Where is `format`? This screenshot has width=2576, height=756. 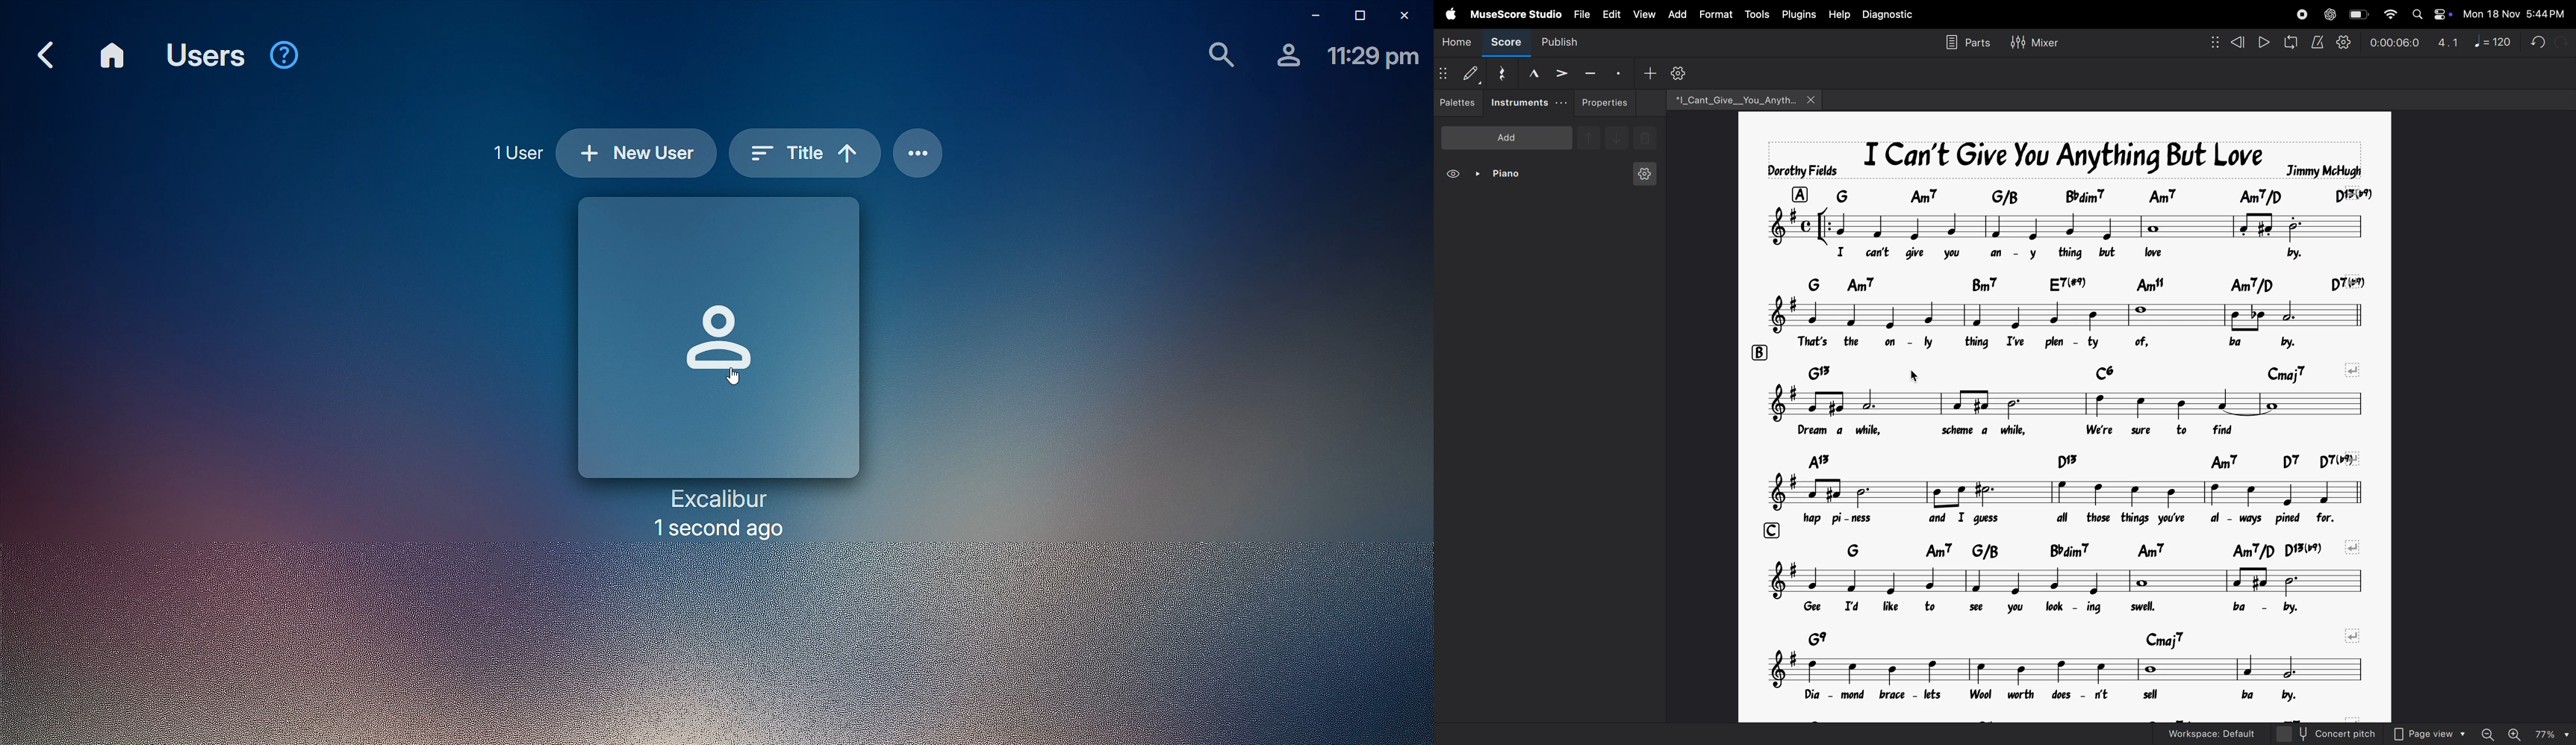
format is located at coordinates (1717, 14).